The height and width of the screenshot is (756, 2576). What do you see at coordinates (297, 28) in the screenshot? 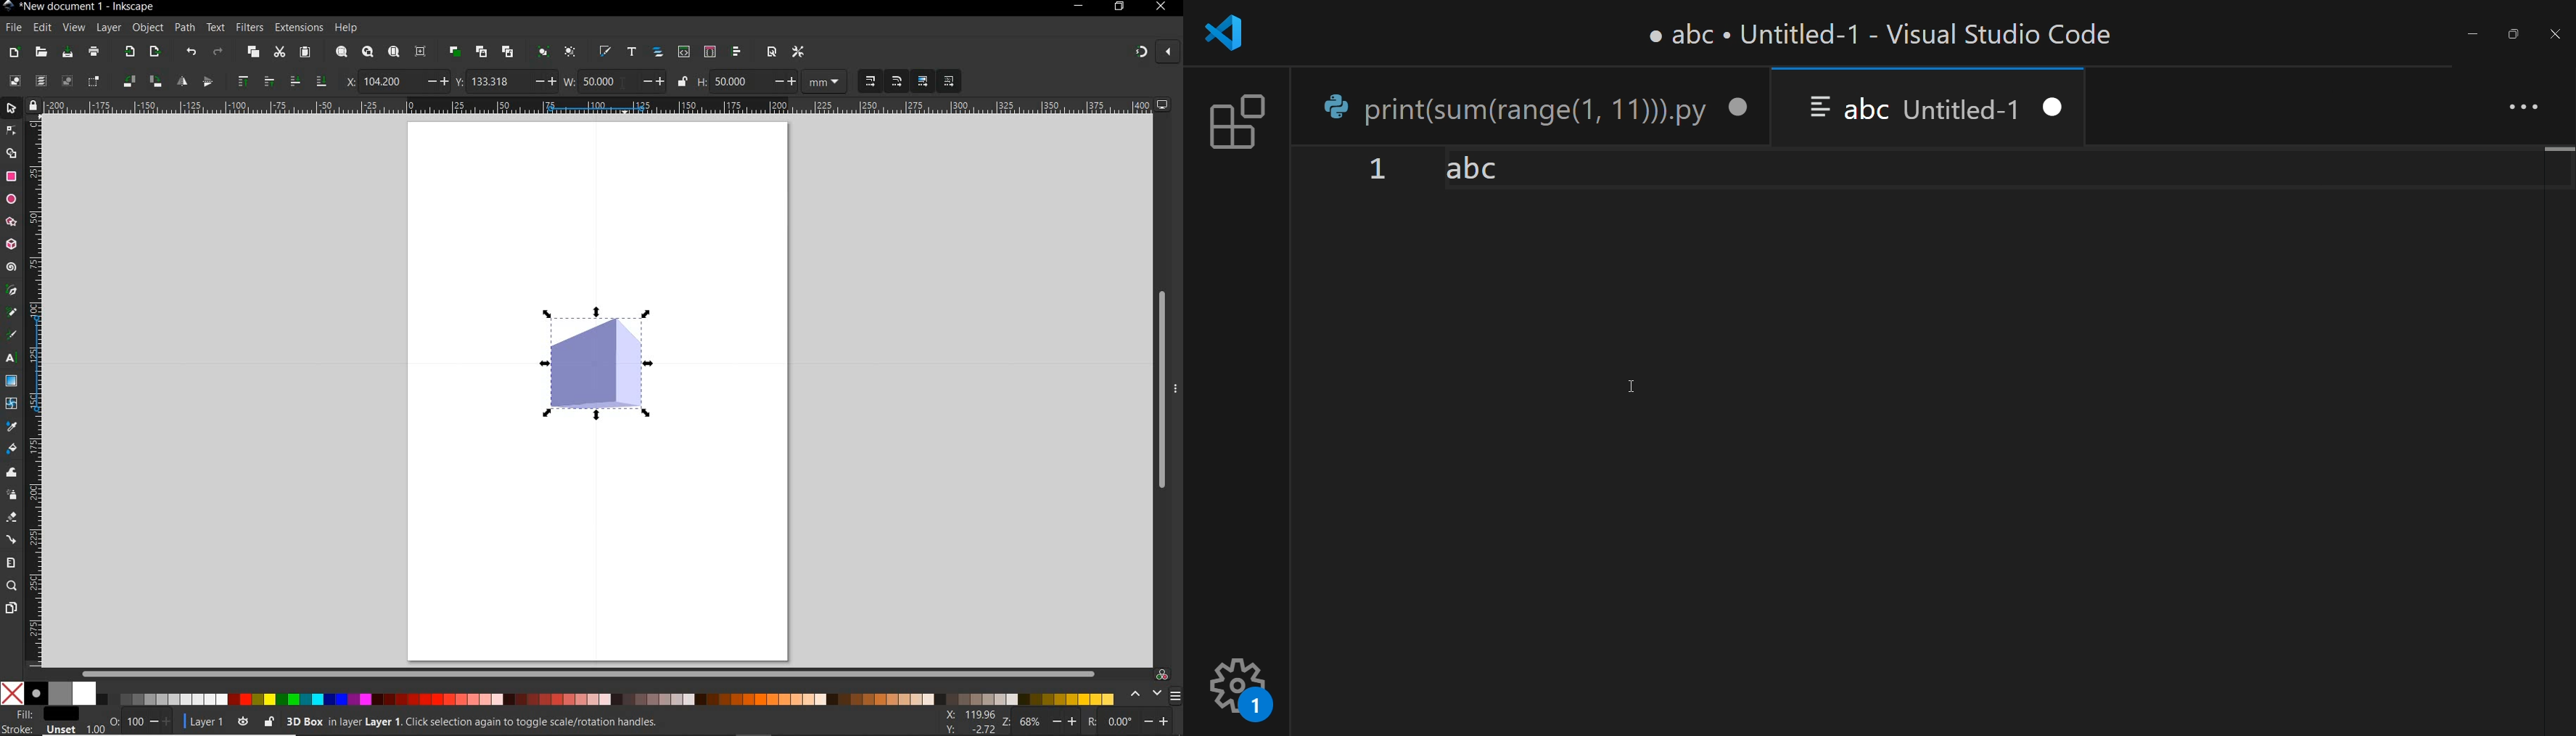
I see `extensions` at bounding box center [297, 28].